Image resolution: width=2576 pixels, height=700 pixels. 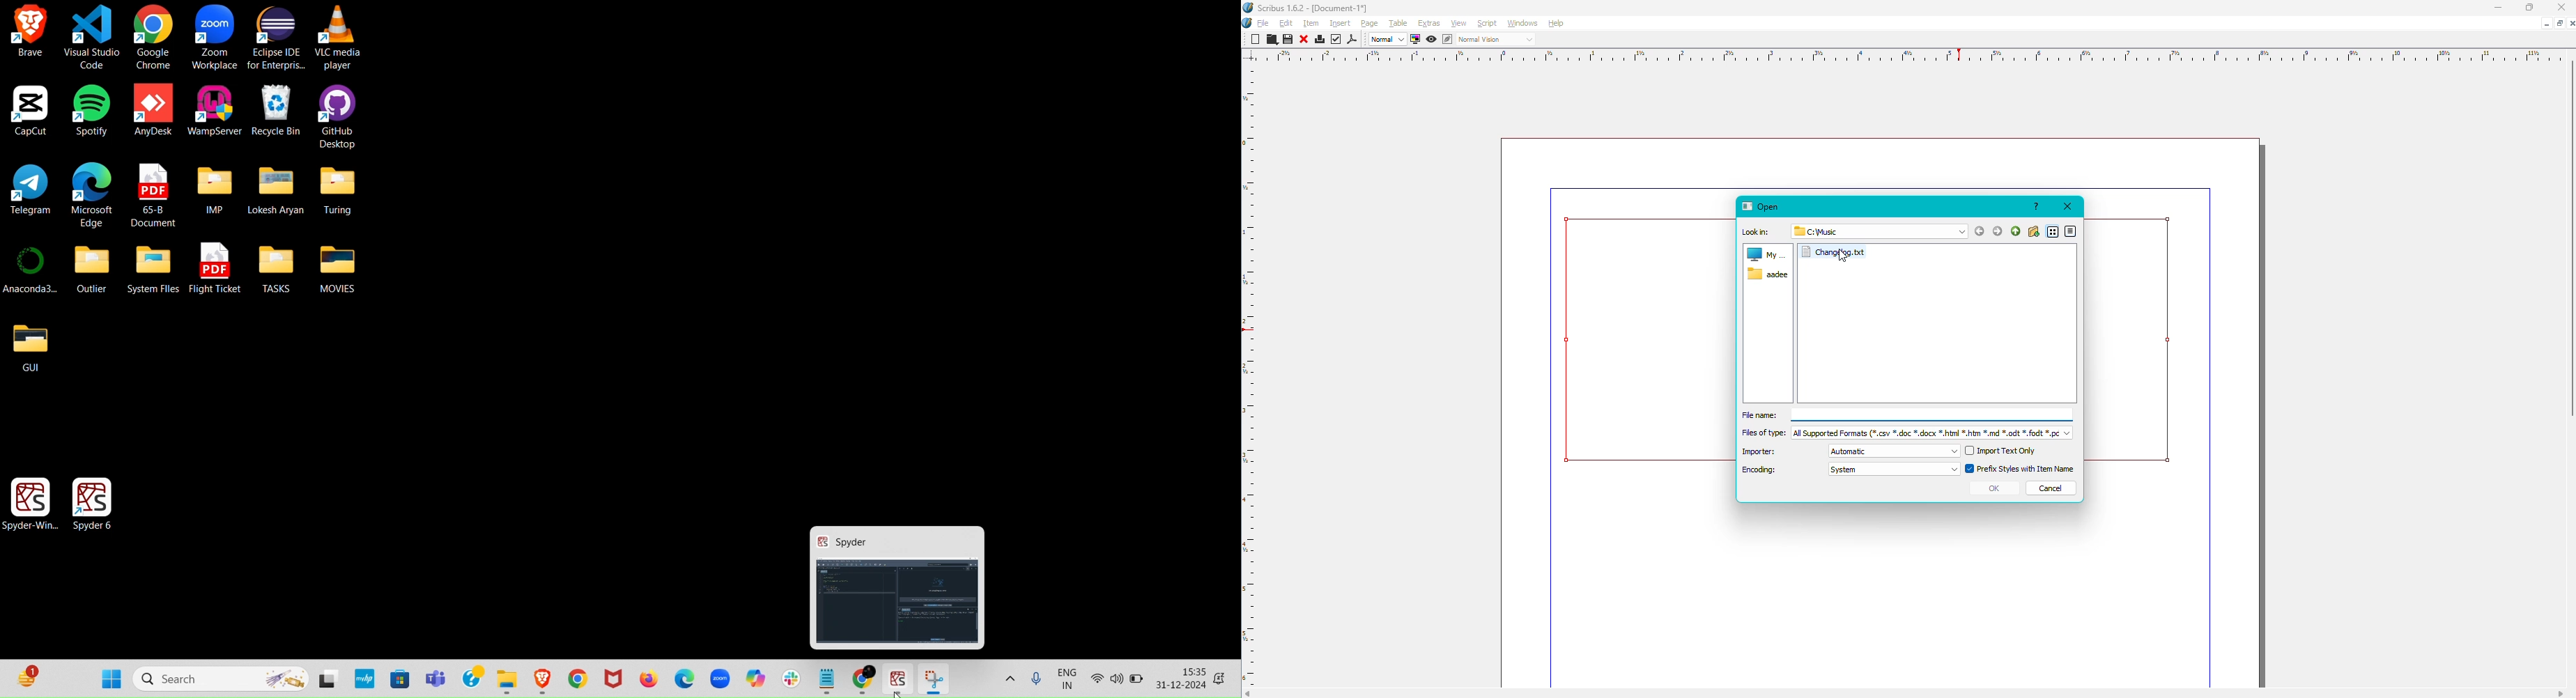 I want to click on Script, so click(x=1486, y=24).